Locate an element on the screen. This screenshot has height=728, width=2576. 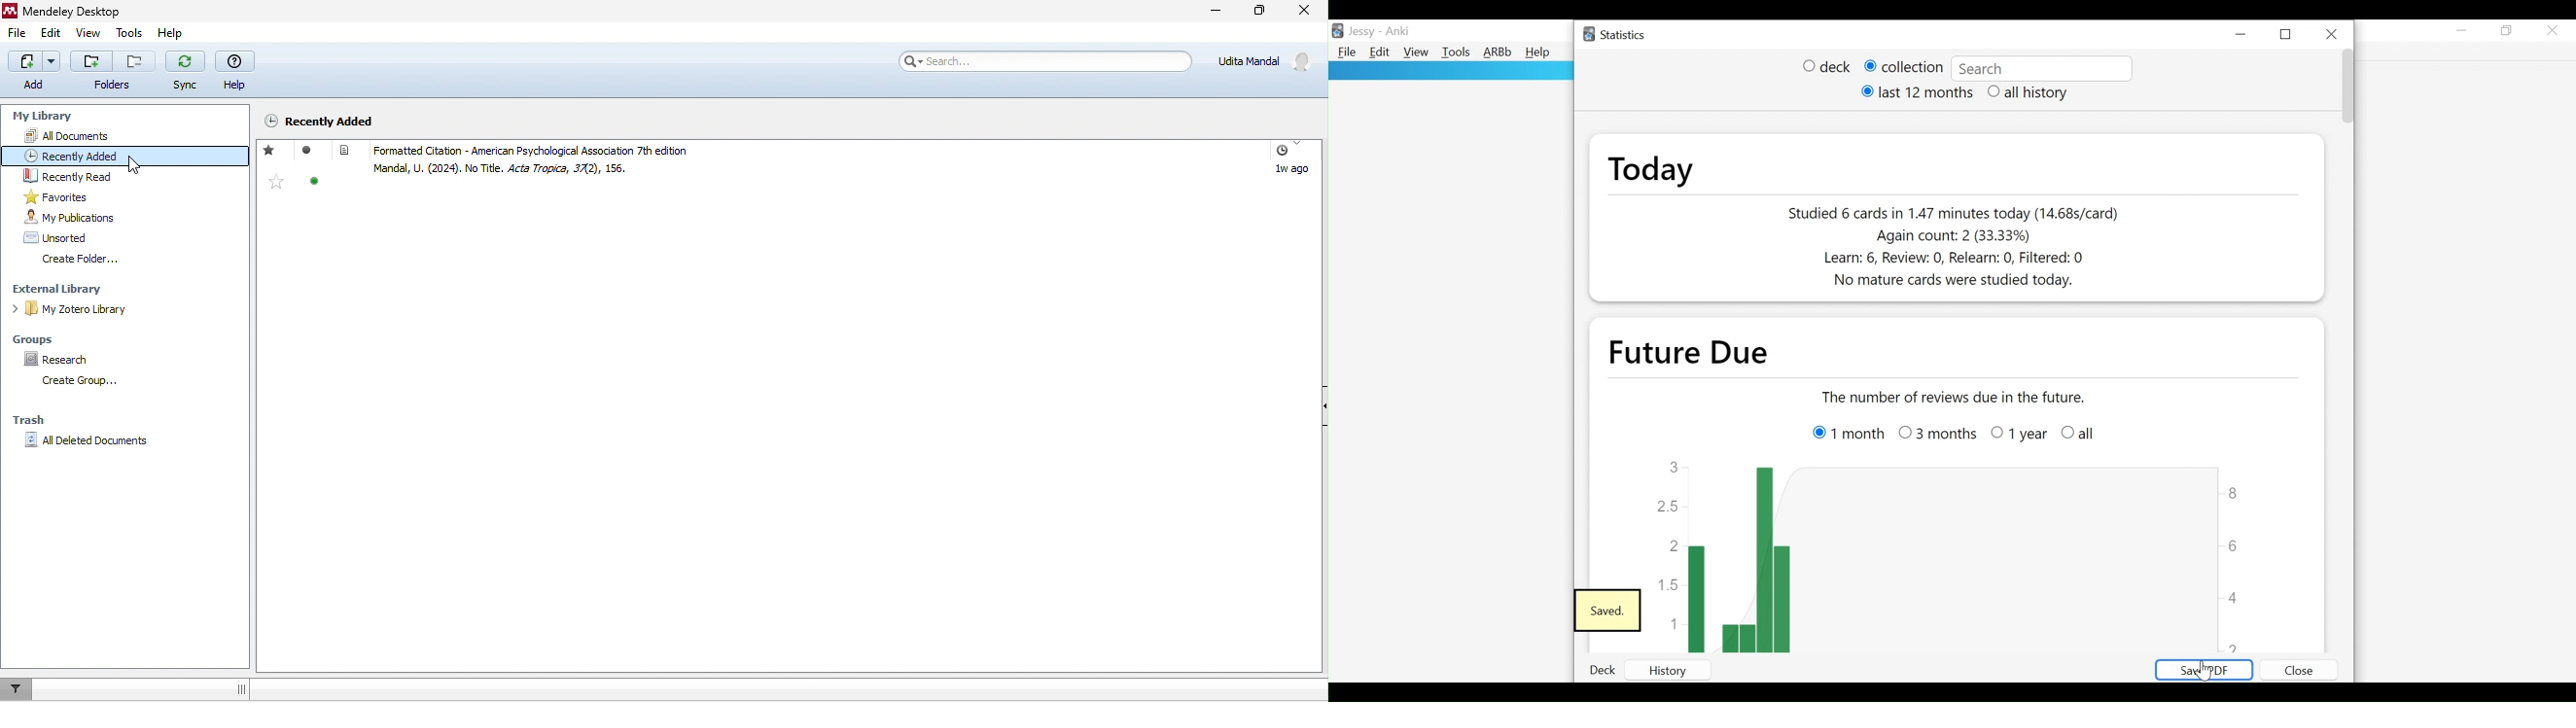
folders is located at coordinates (114, 73).